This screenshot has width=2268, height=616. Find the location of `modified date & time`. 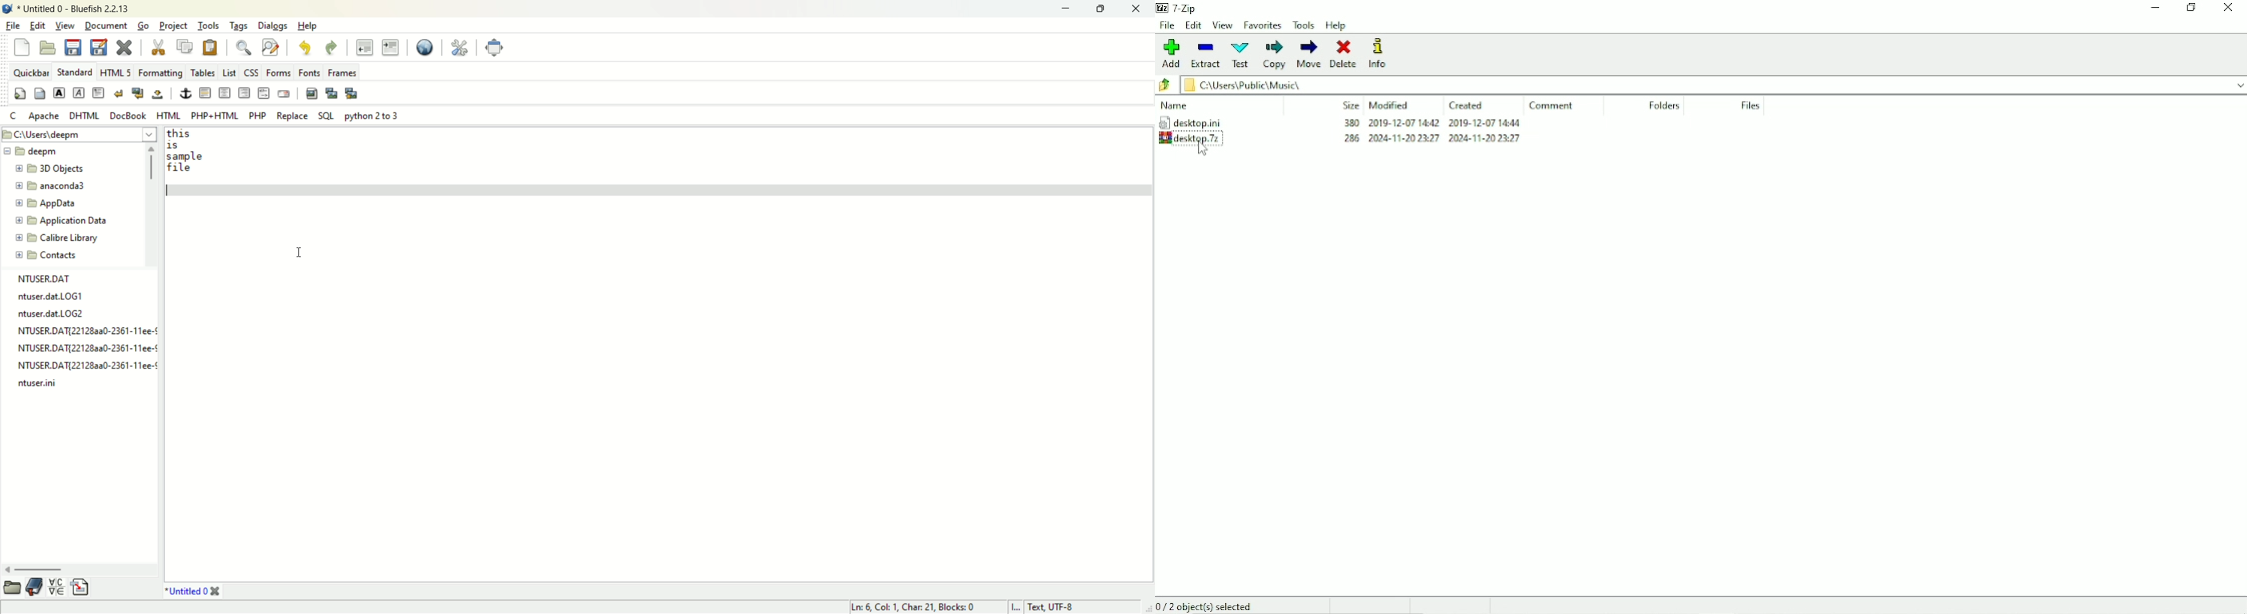

modified date & time is located at coordinates (1405, 138).